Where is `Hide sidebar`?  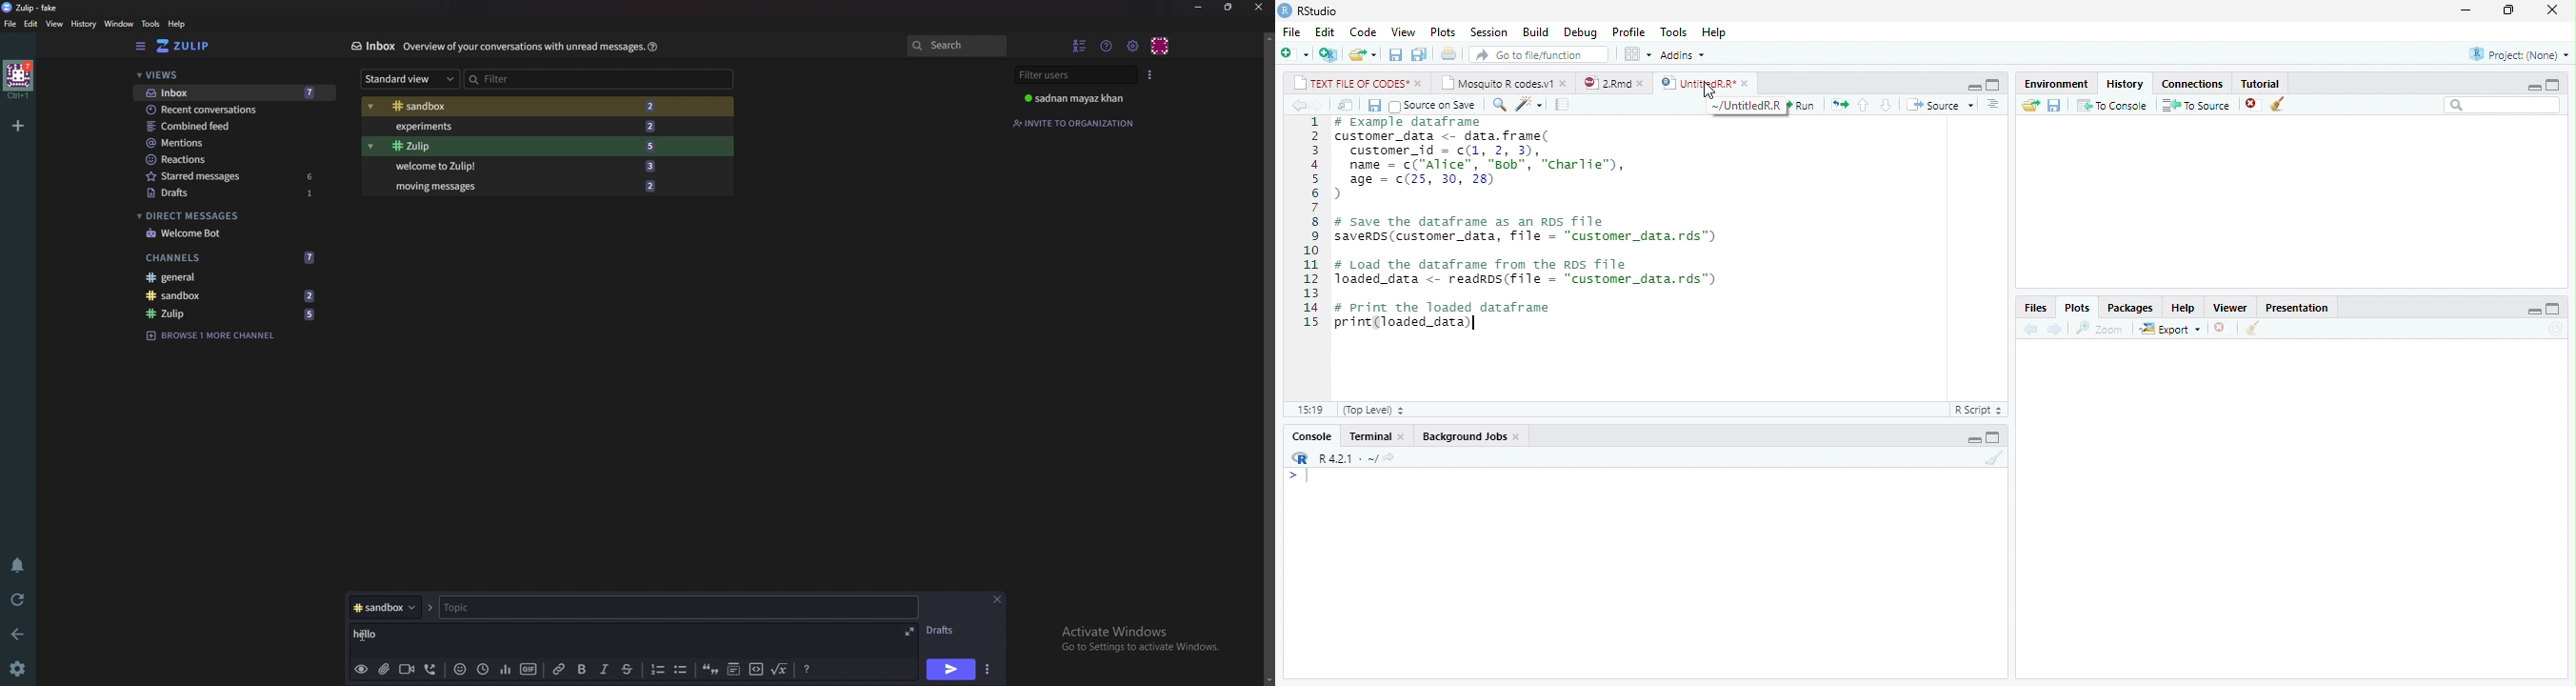 Hide sidebar is located at coordinates (143, 45).